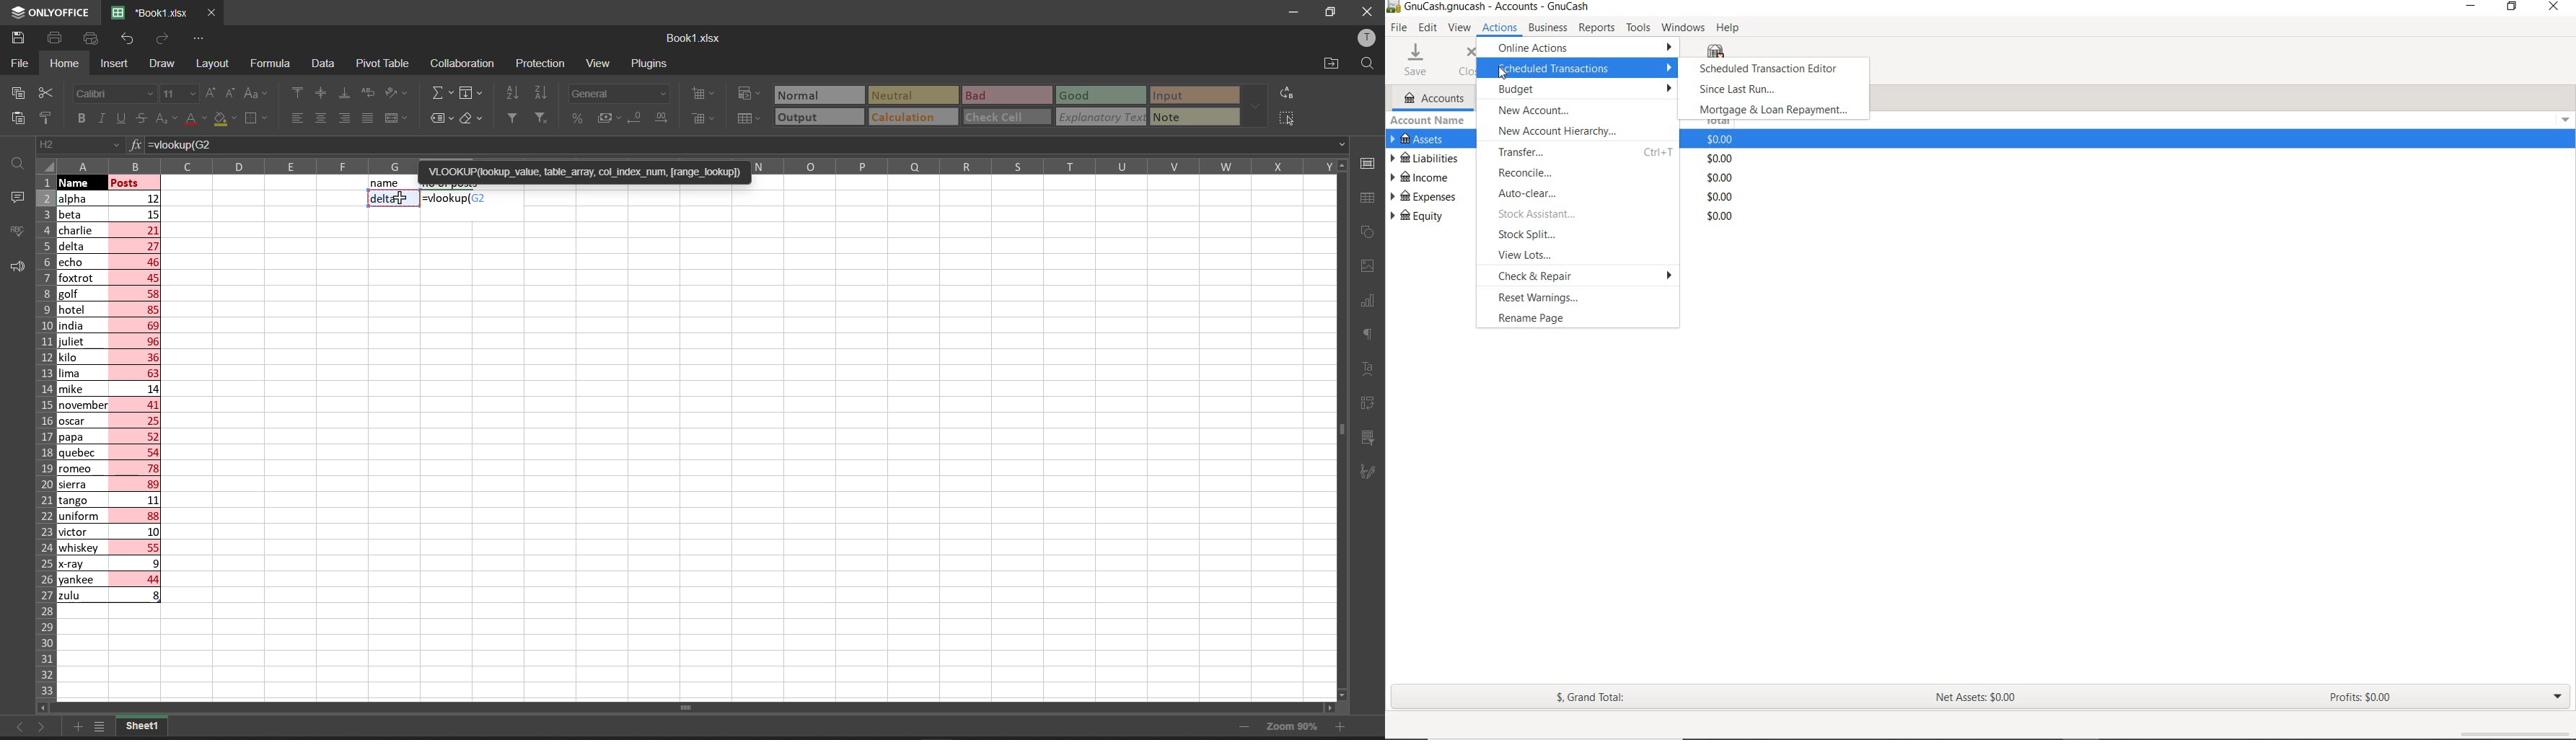  Describe the element at coordinates (1338, 165) in the screenshot. I see `scroll up` at that location.